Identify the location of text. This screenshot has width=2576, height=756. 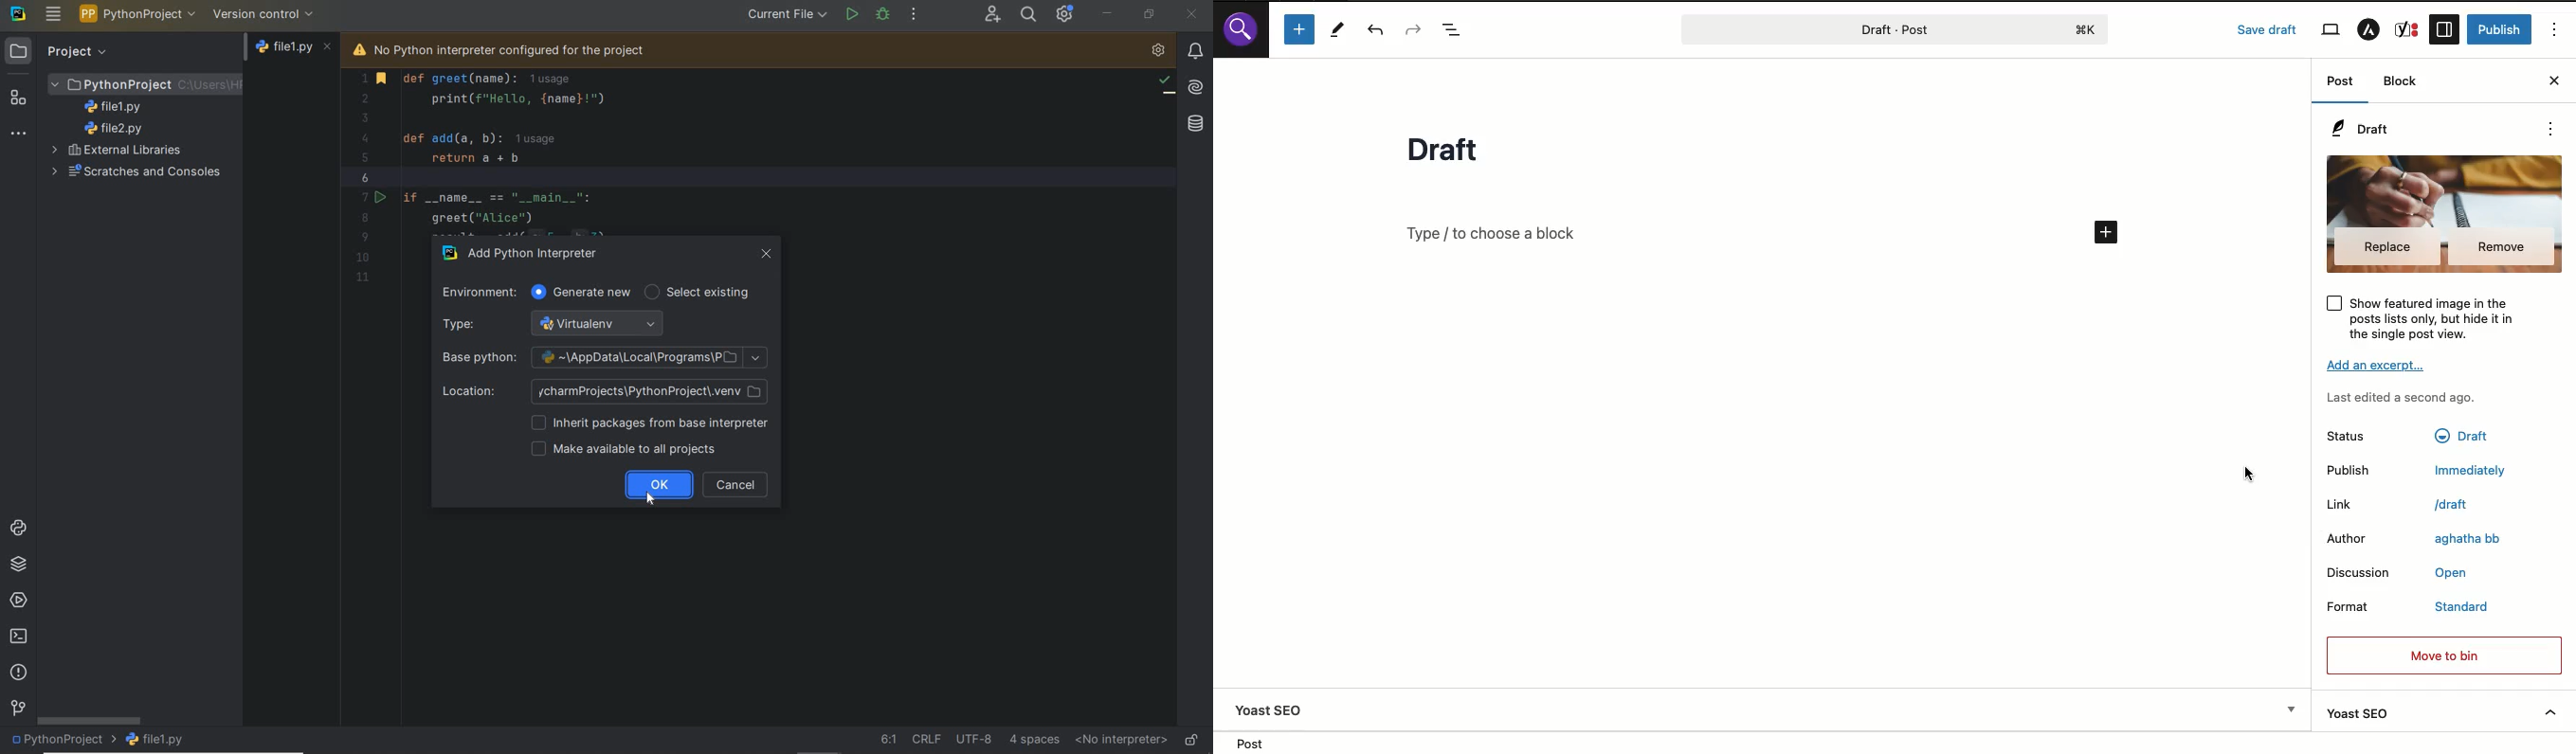
(2448, 505).